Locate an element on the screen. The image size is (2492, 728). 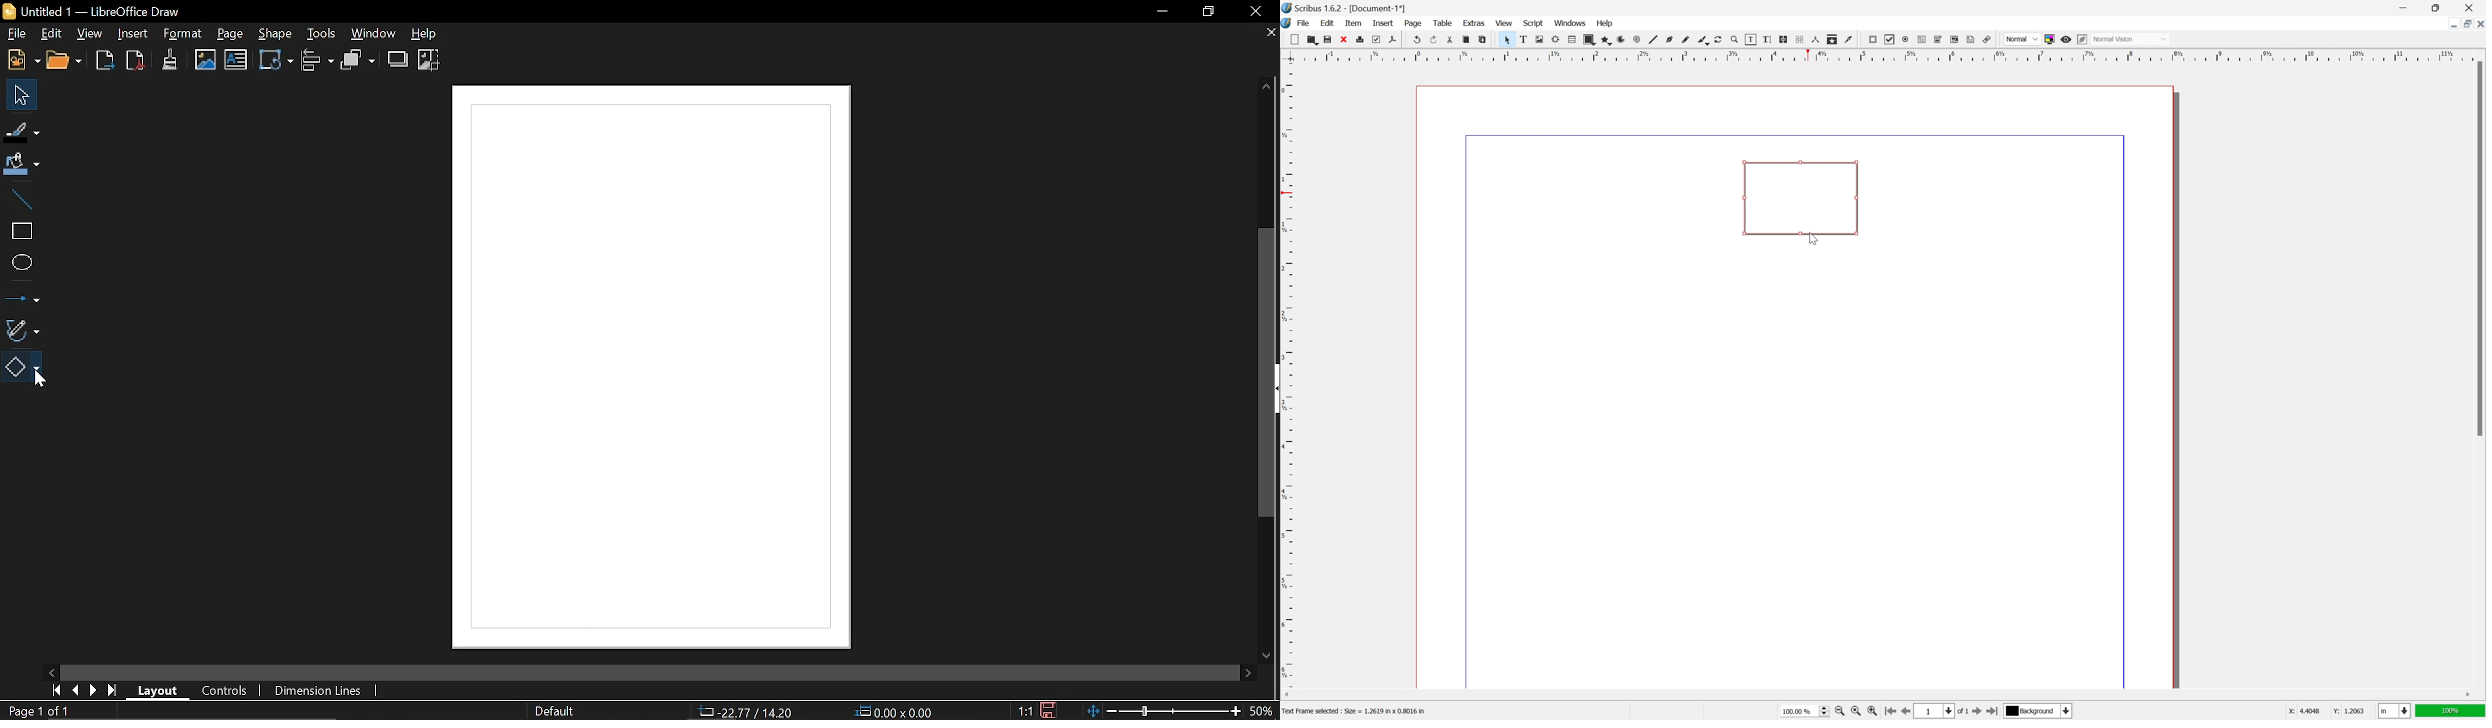
pdf push button is located at coordinates (1873, 39).